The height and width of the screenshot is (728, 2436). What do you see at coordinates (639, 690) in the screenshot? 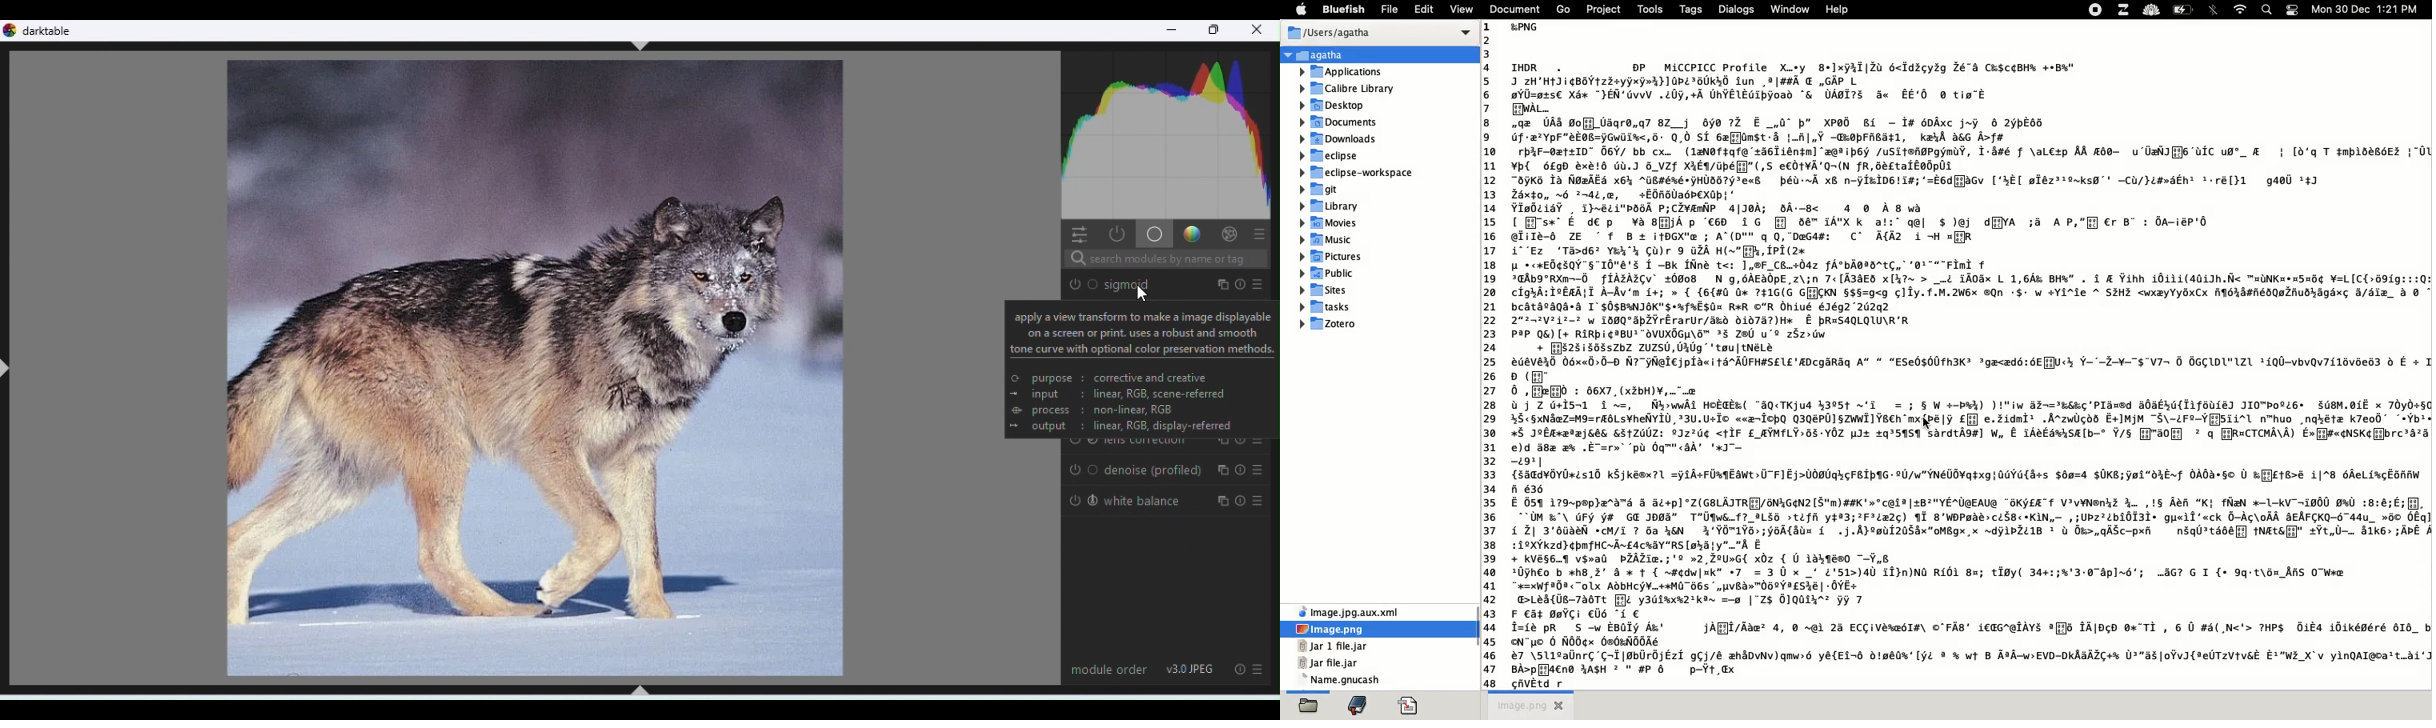
I see `ctrl+shift+b` at bounding box center [639, 690].